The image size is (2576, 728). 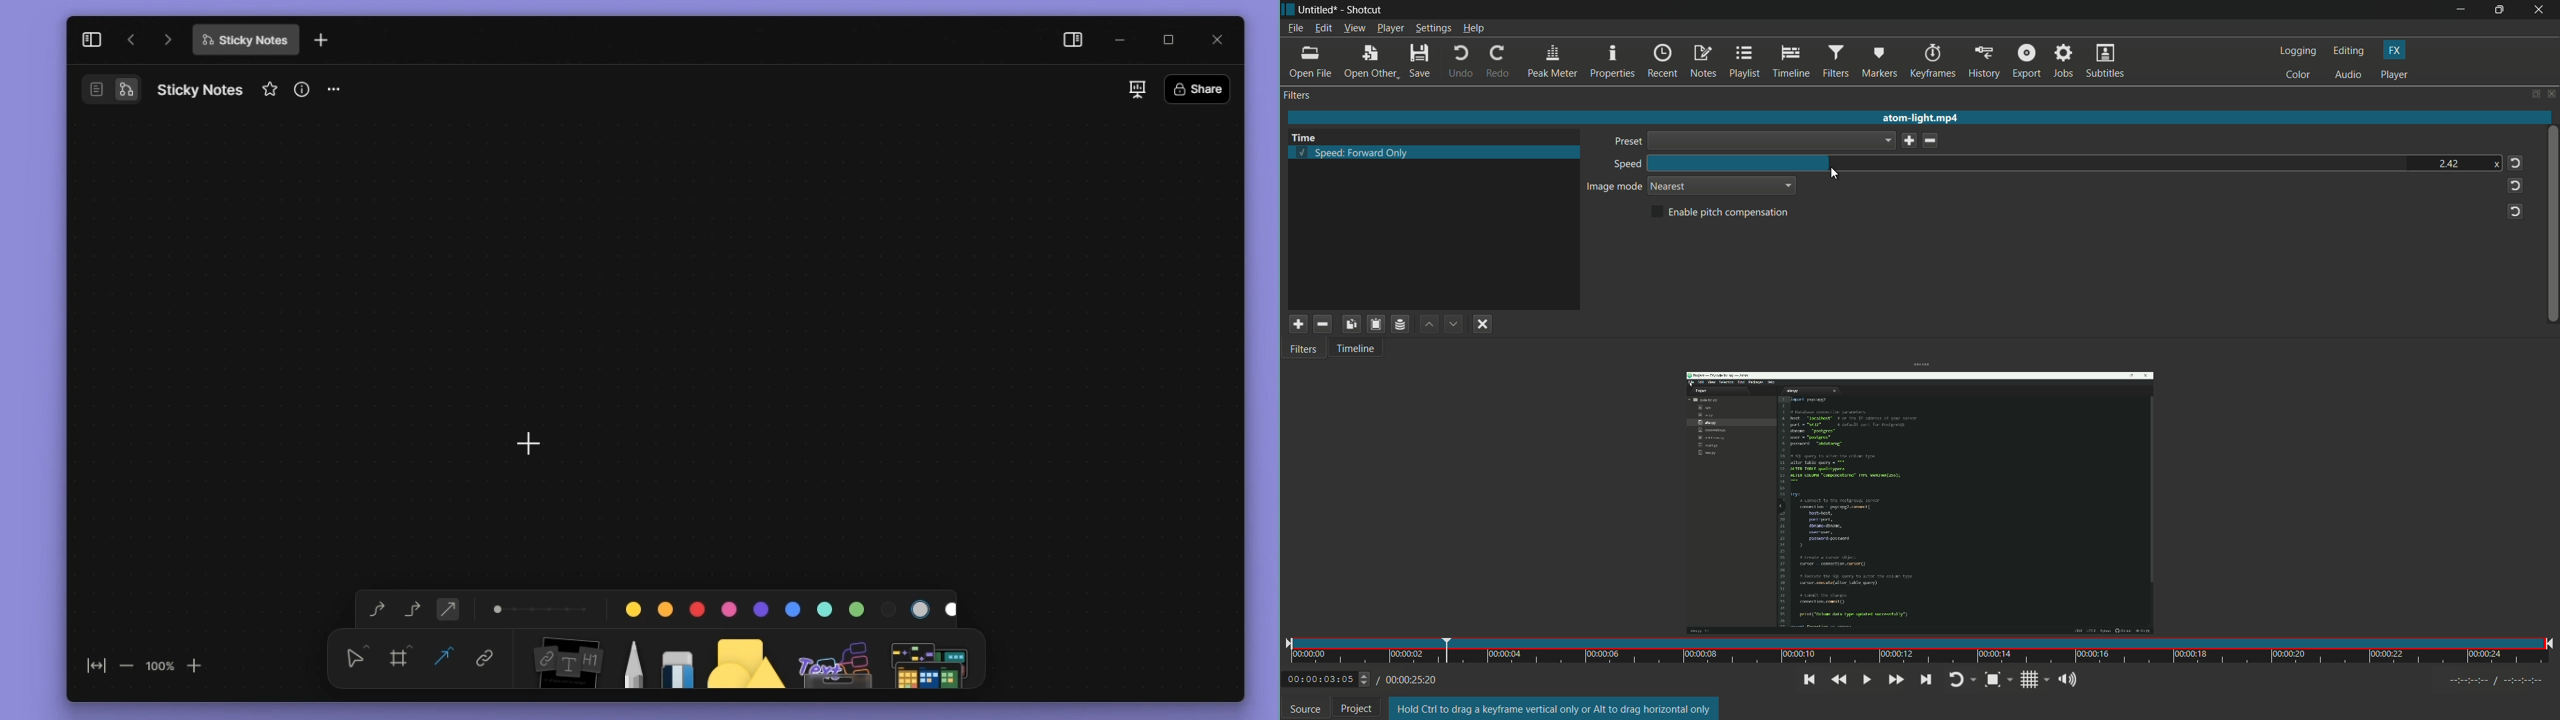 What do you see at coordinates (1983, 62) in the screenshot?
I see `history` at bounding box center [1983, 62].